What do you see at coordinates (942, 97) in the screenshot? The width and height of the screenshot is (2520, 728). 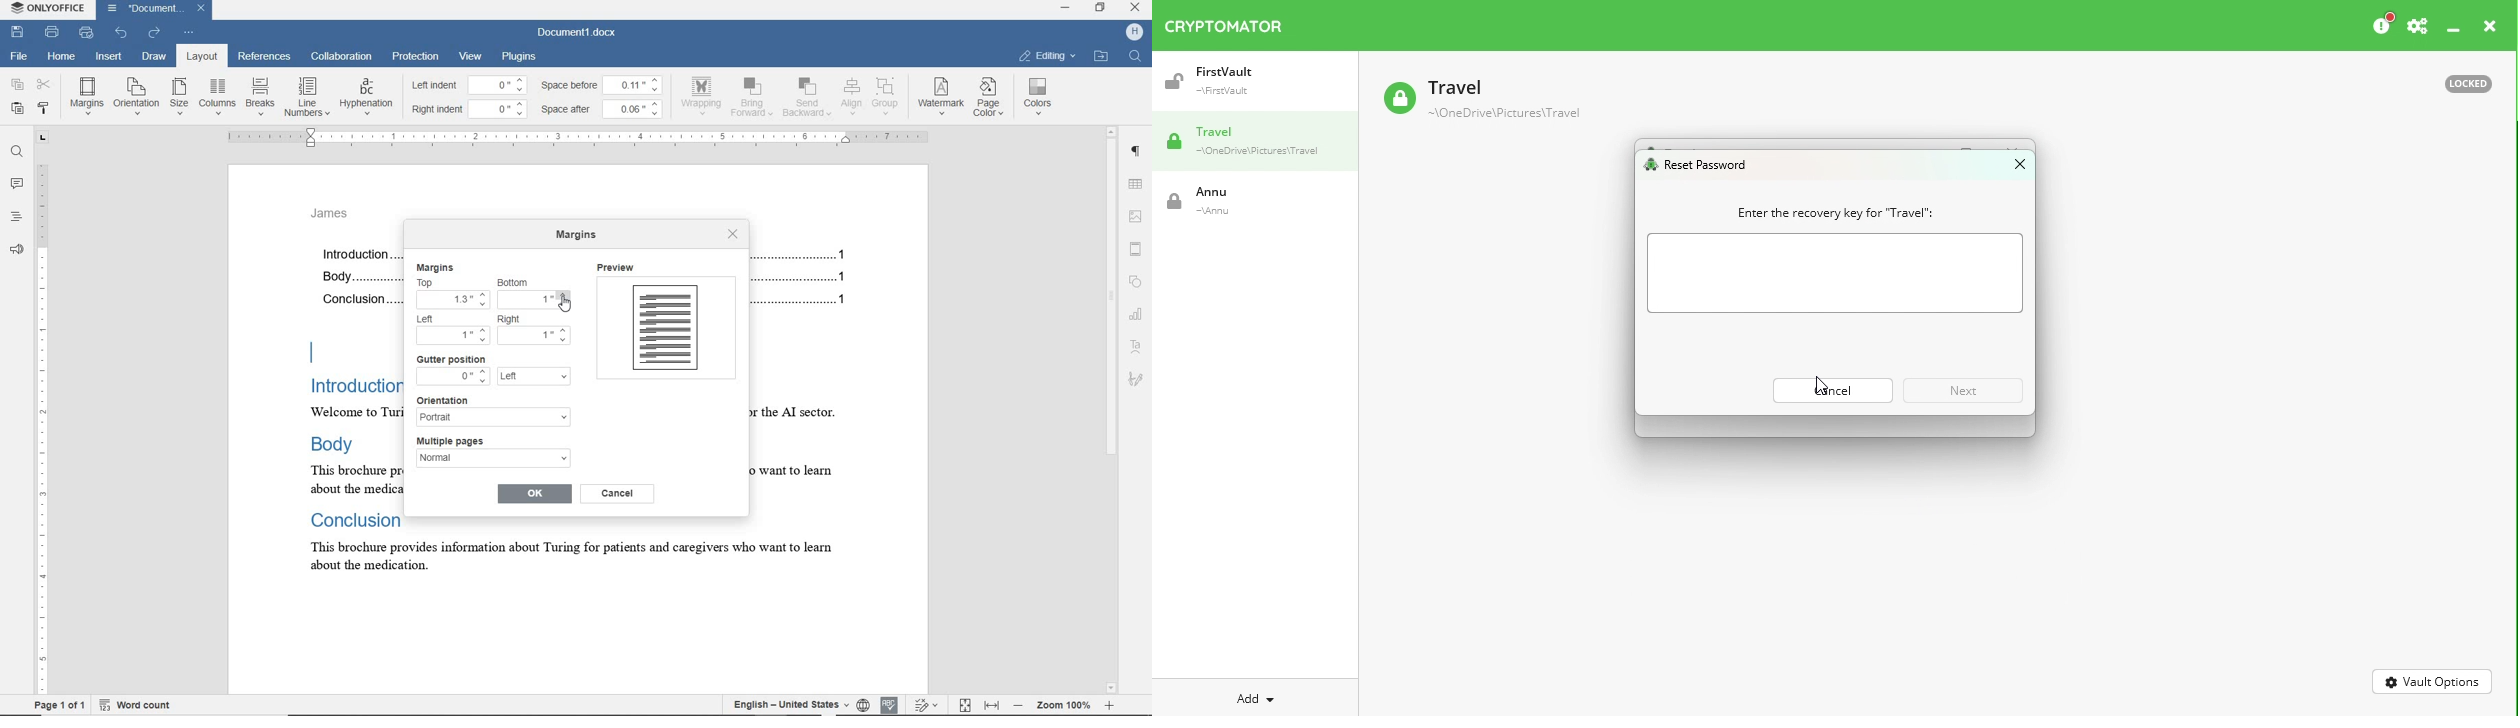 I see `watermark` at bounding box center [942, 97].